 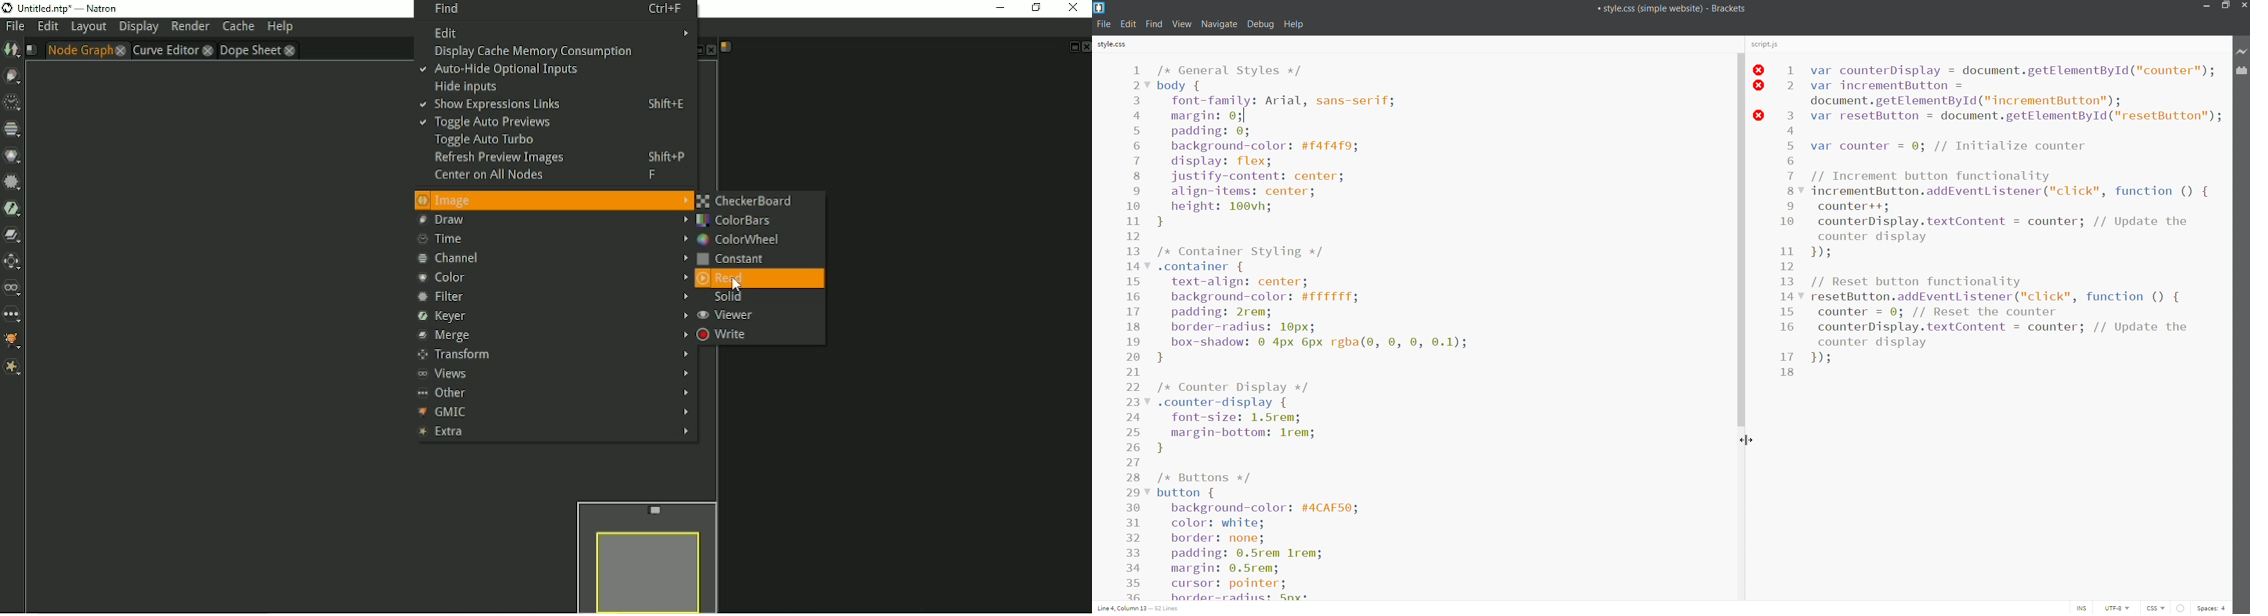 What do you see at coordinates (2213, 609) in the screenshot?
I see `space count` at bounding box center [2213, 609].